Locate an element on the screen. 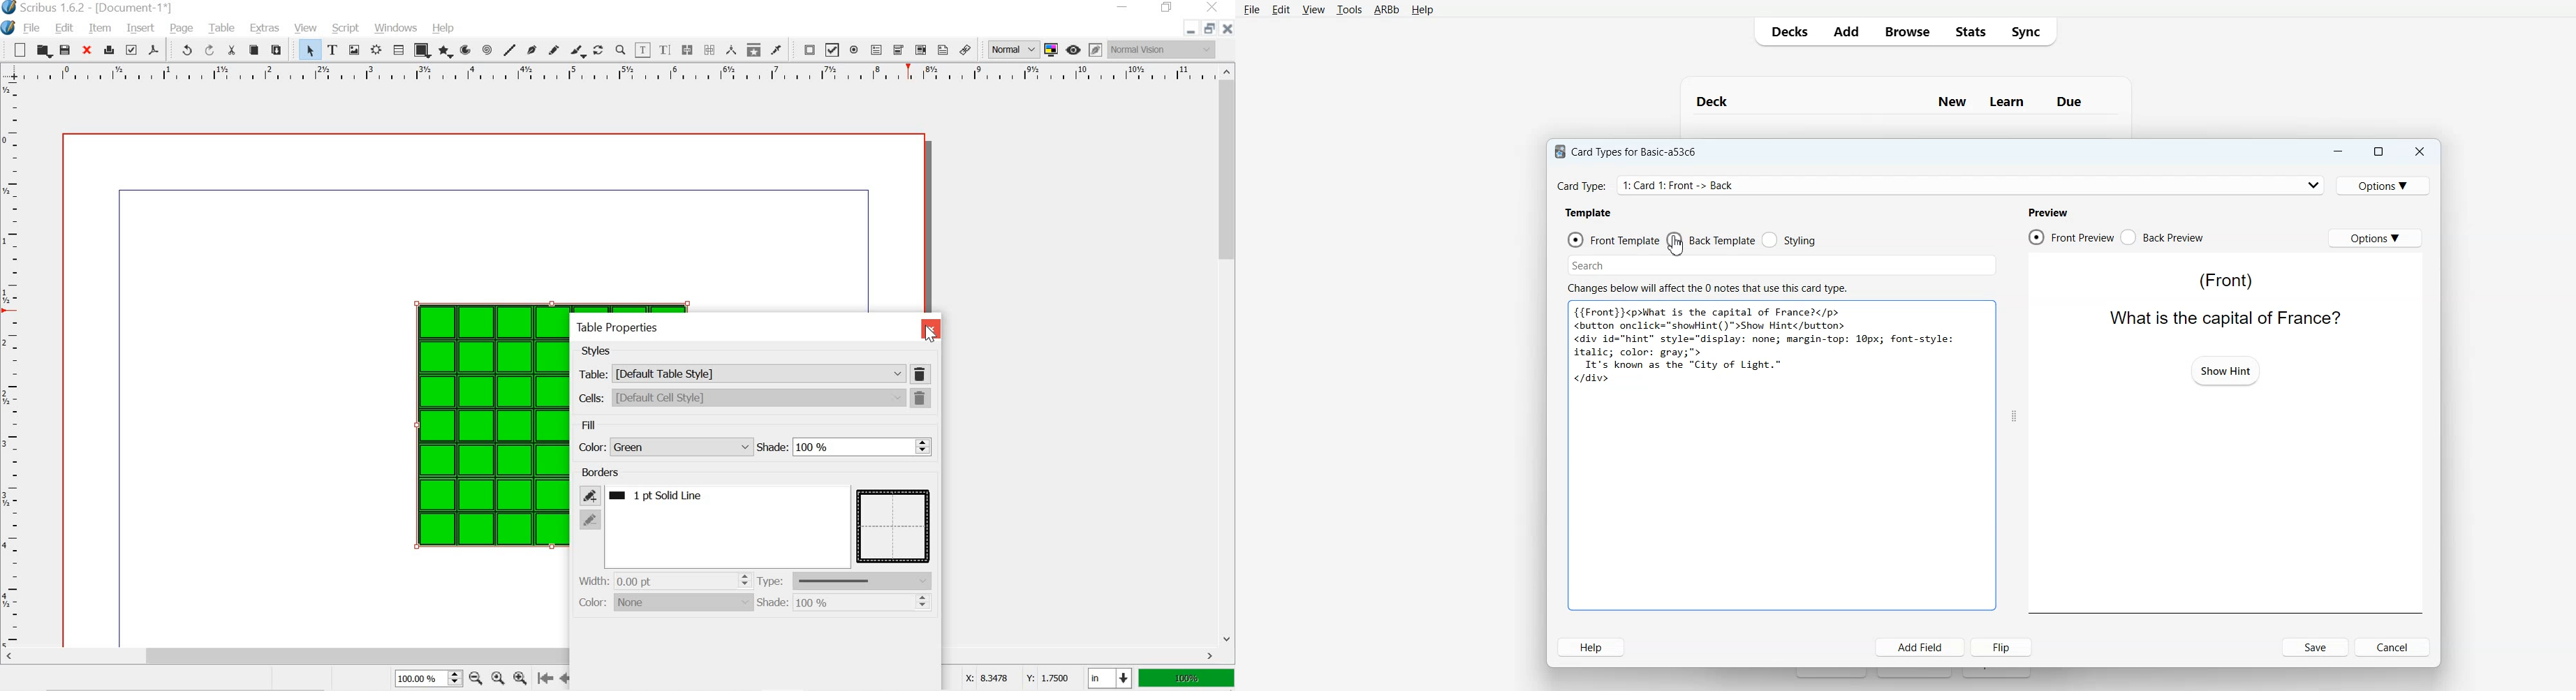 This screenshot has height=700, width=2576. Card Type: 1: Card 1: Front -> Back is located at coordinates (1684, 185).